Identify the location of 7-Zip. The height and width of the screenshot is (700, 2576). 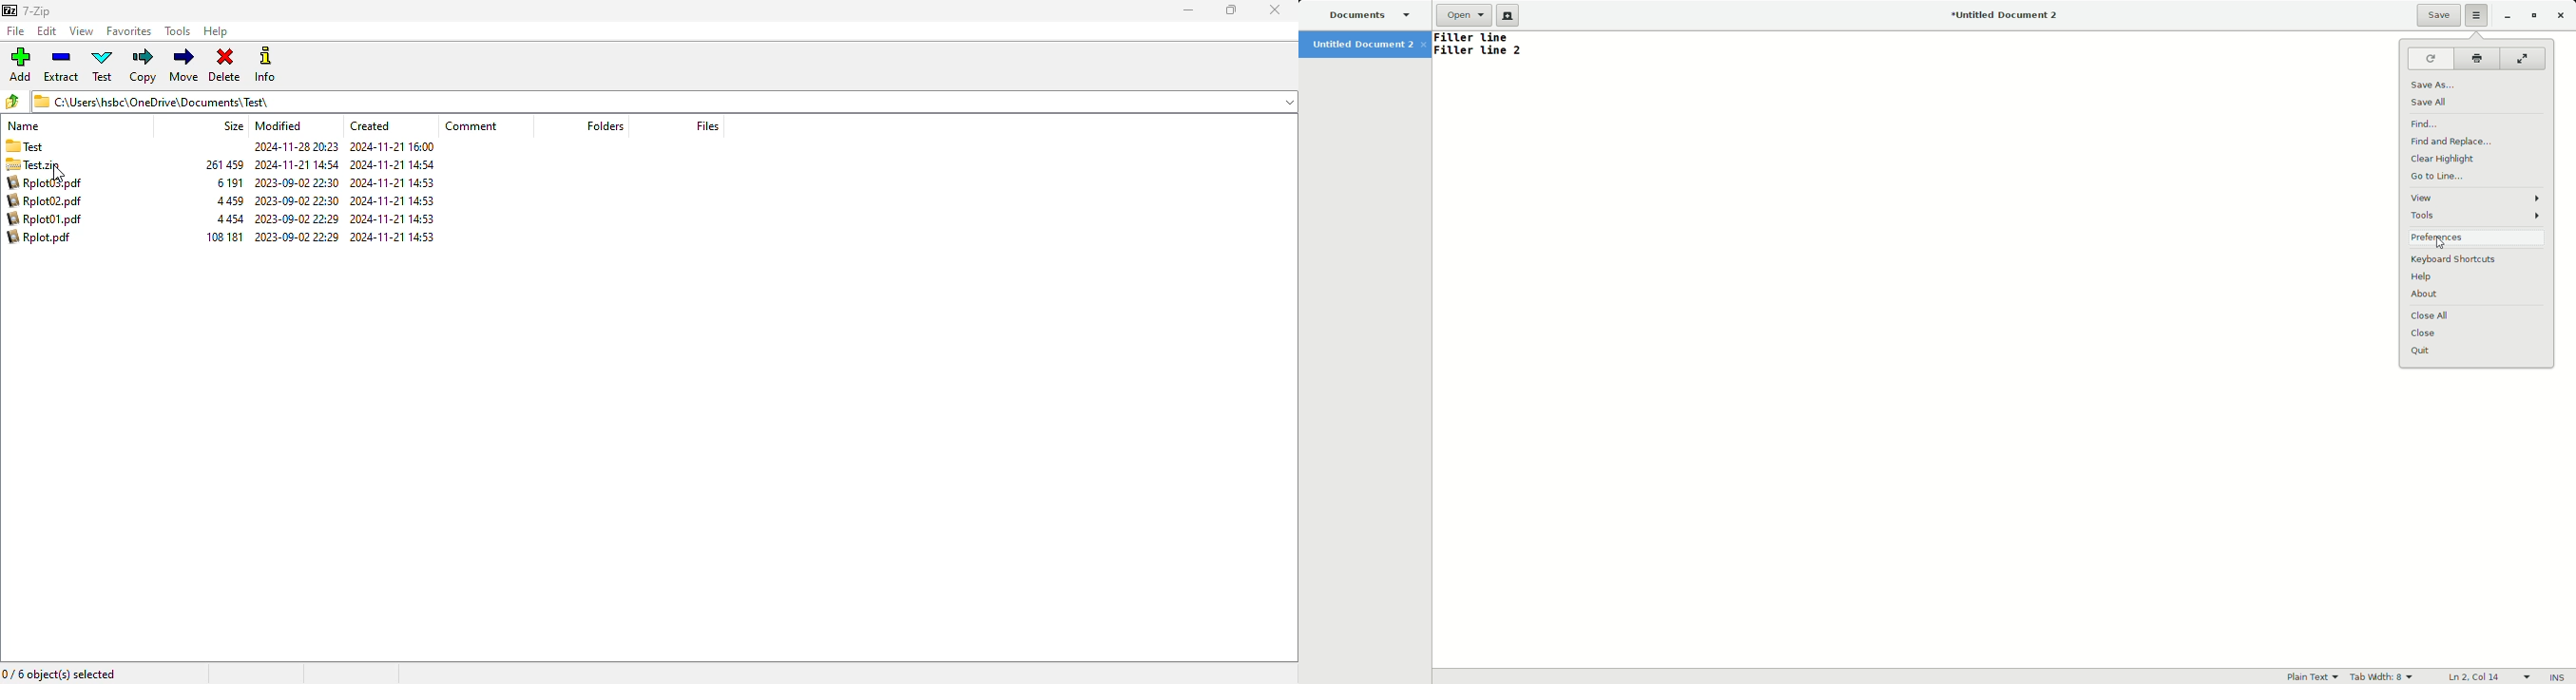
(27, 11).